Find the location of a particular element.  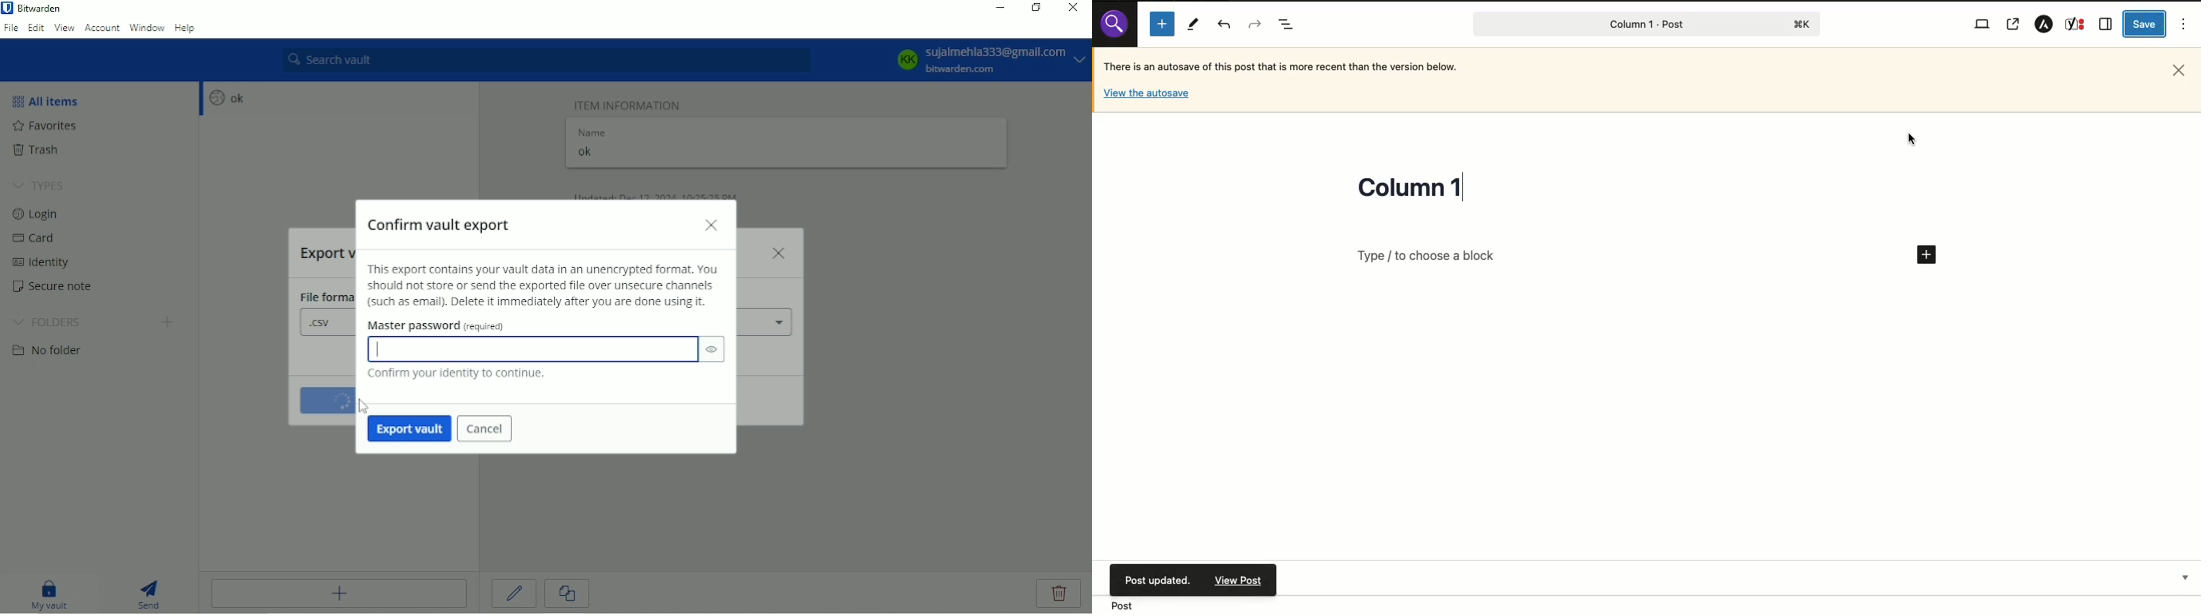

 is located at coordinates (1193, 24).